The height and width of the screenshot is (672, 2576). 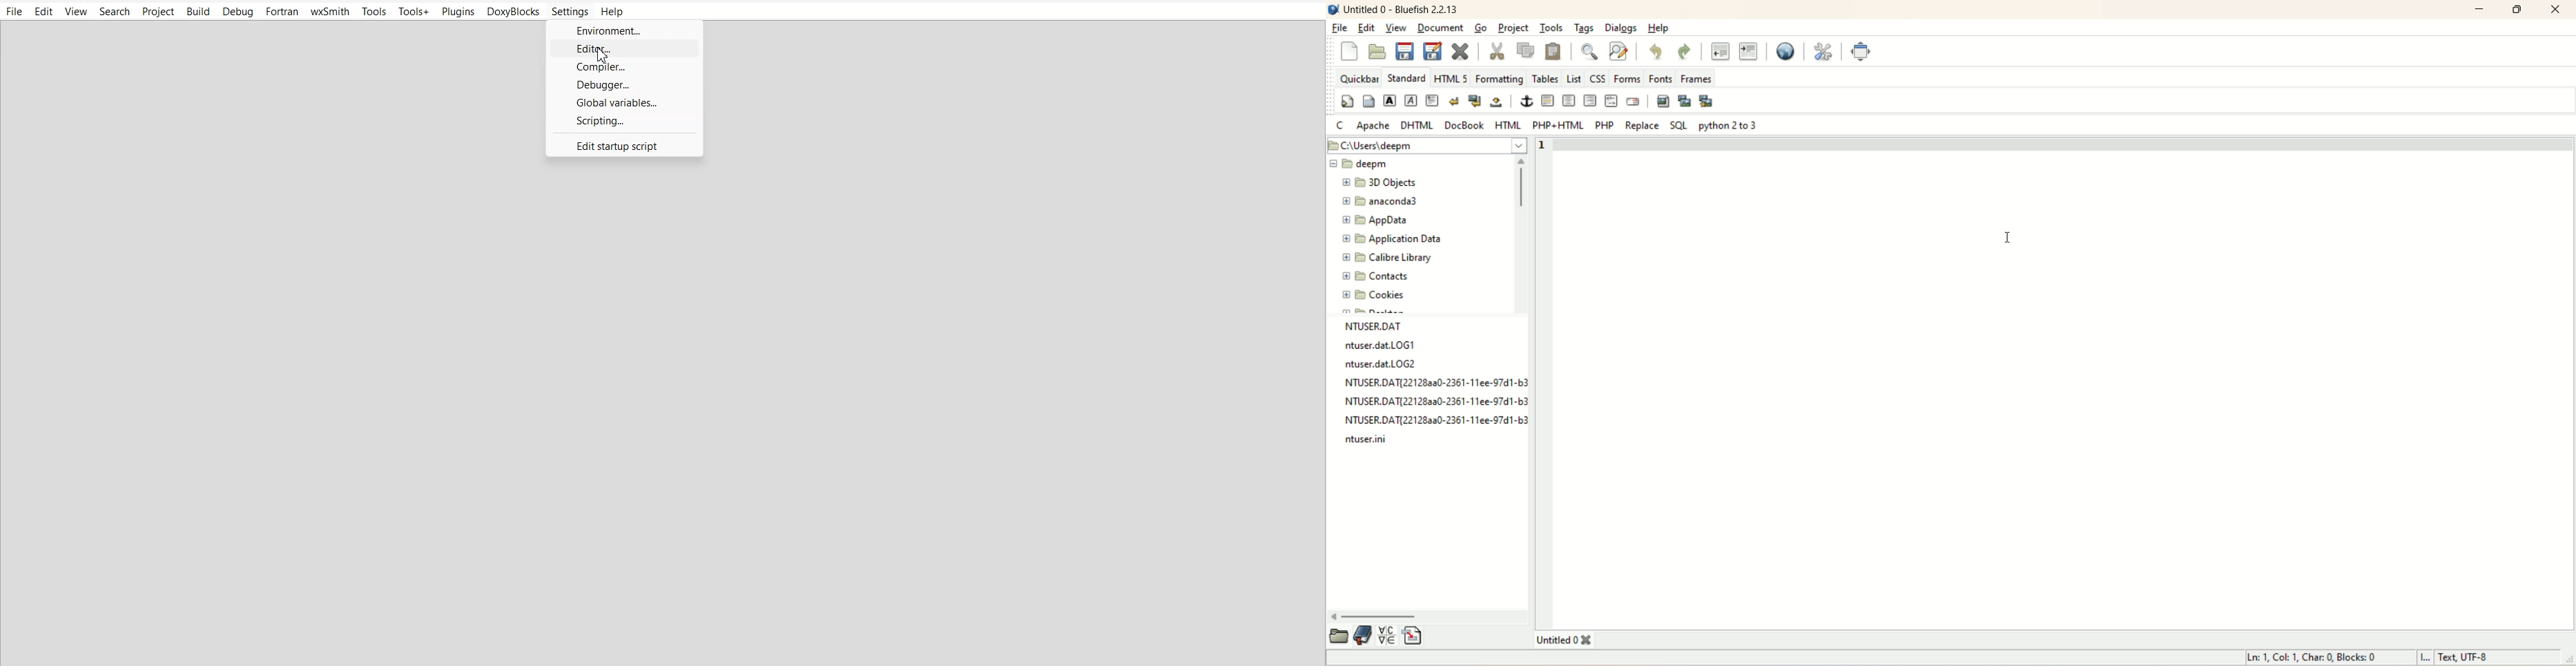 I want to click on indent, so click(x=1750, y=50).